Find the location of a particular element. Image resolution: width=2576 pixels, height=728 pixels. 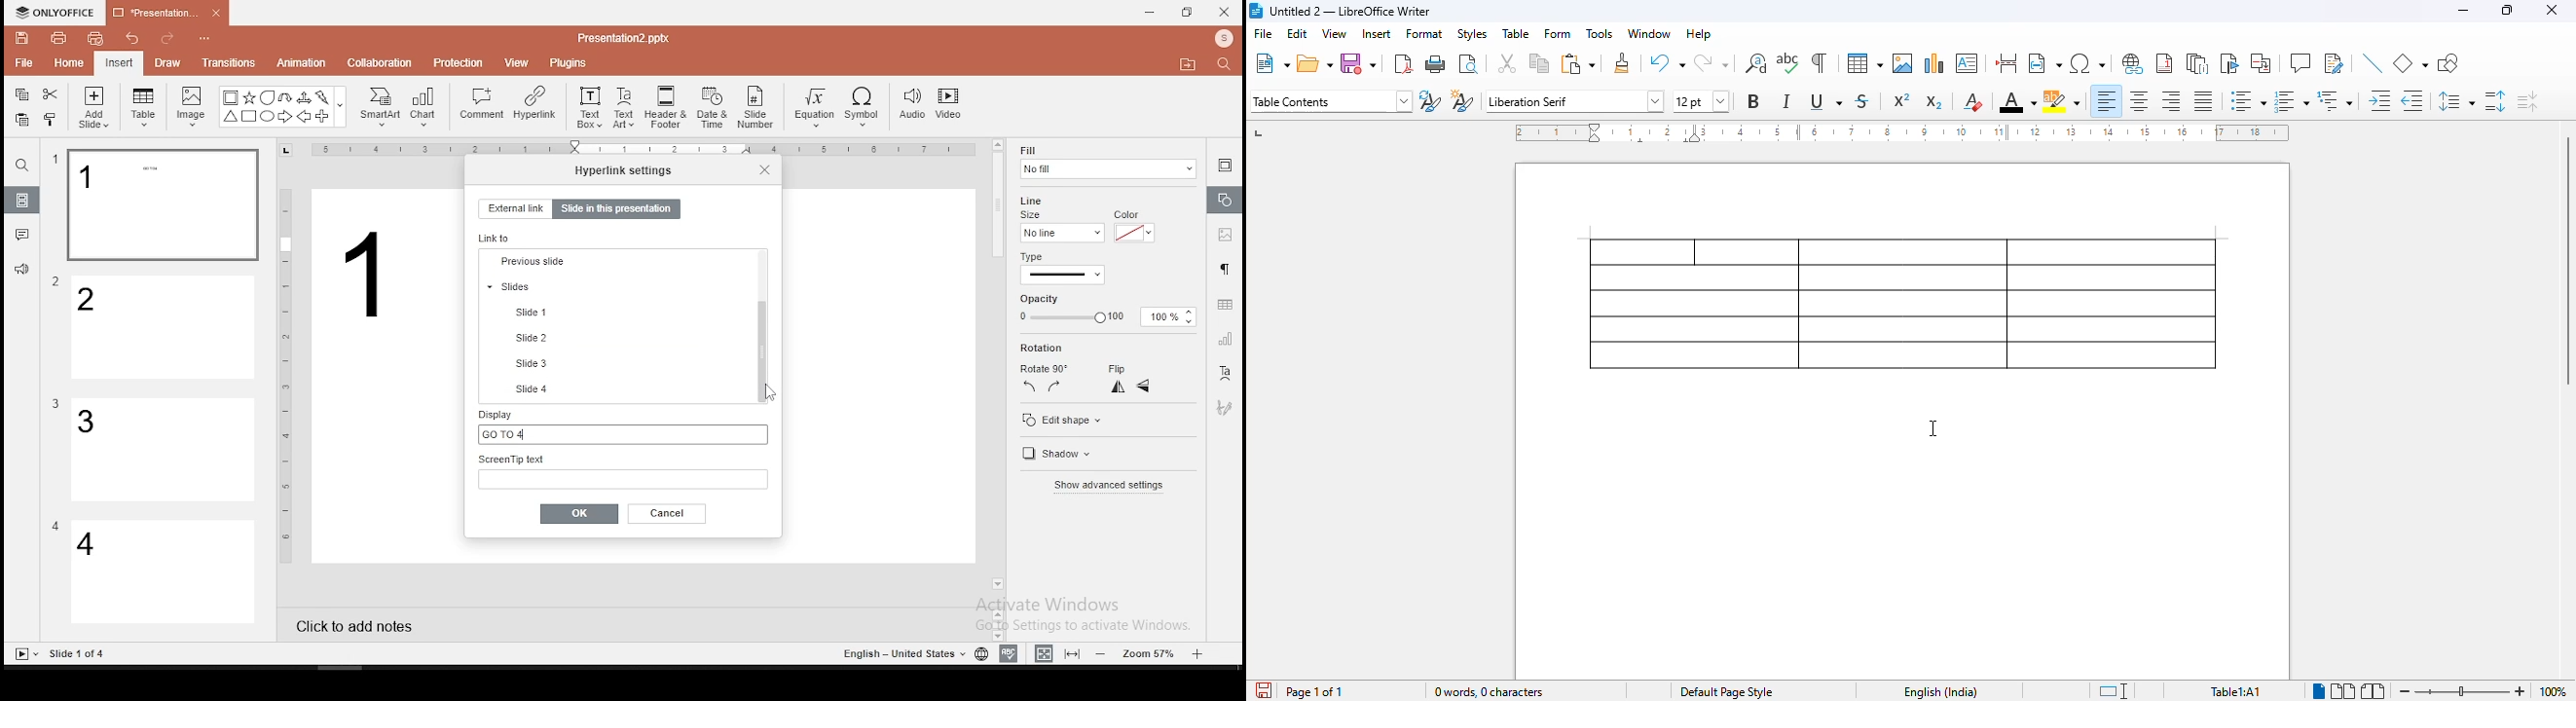

show advanced settings is located at coordinates (1107, 488).